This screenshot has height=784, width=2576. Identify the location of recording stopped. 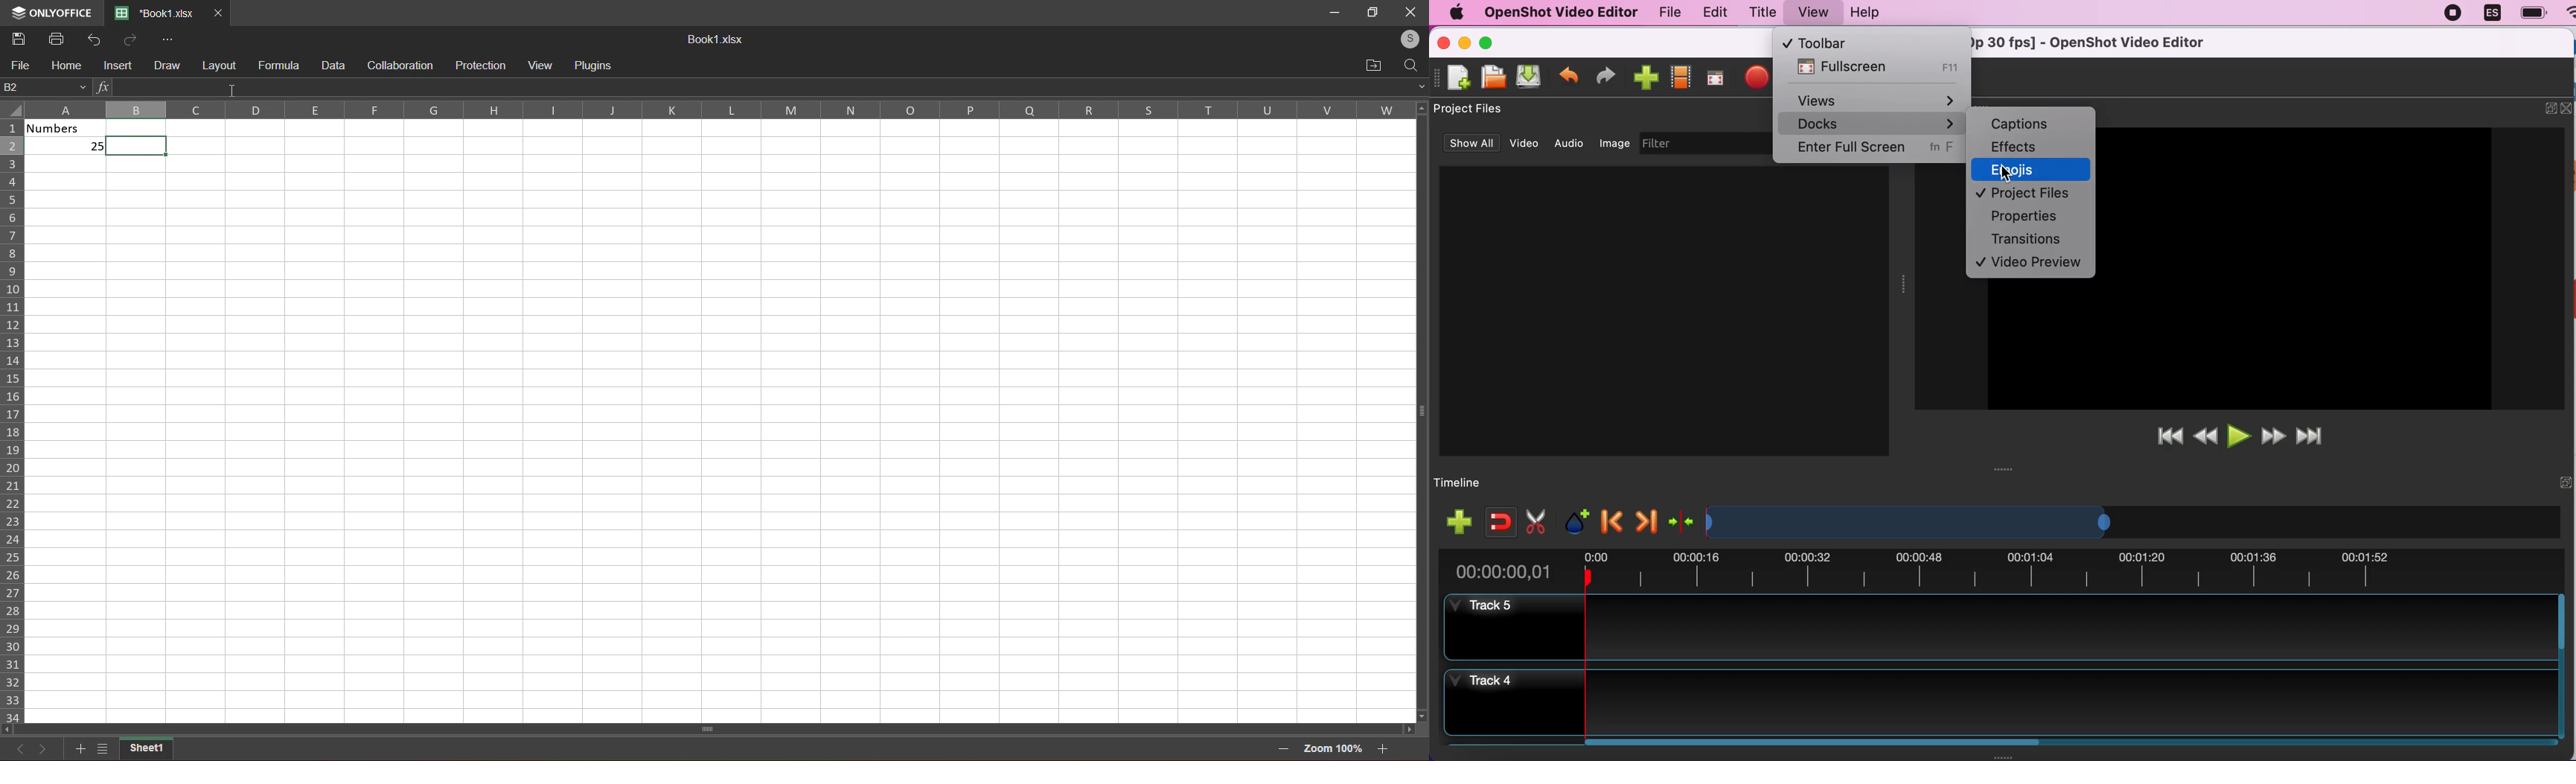
(2449, 13).